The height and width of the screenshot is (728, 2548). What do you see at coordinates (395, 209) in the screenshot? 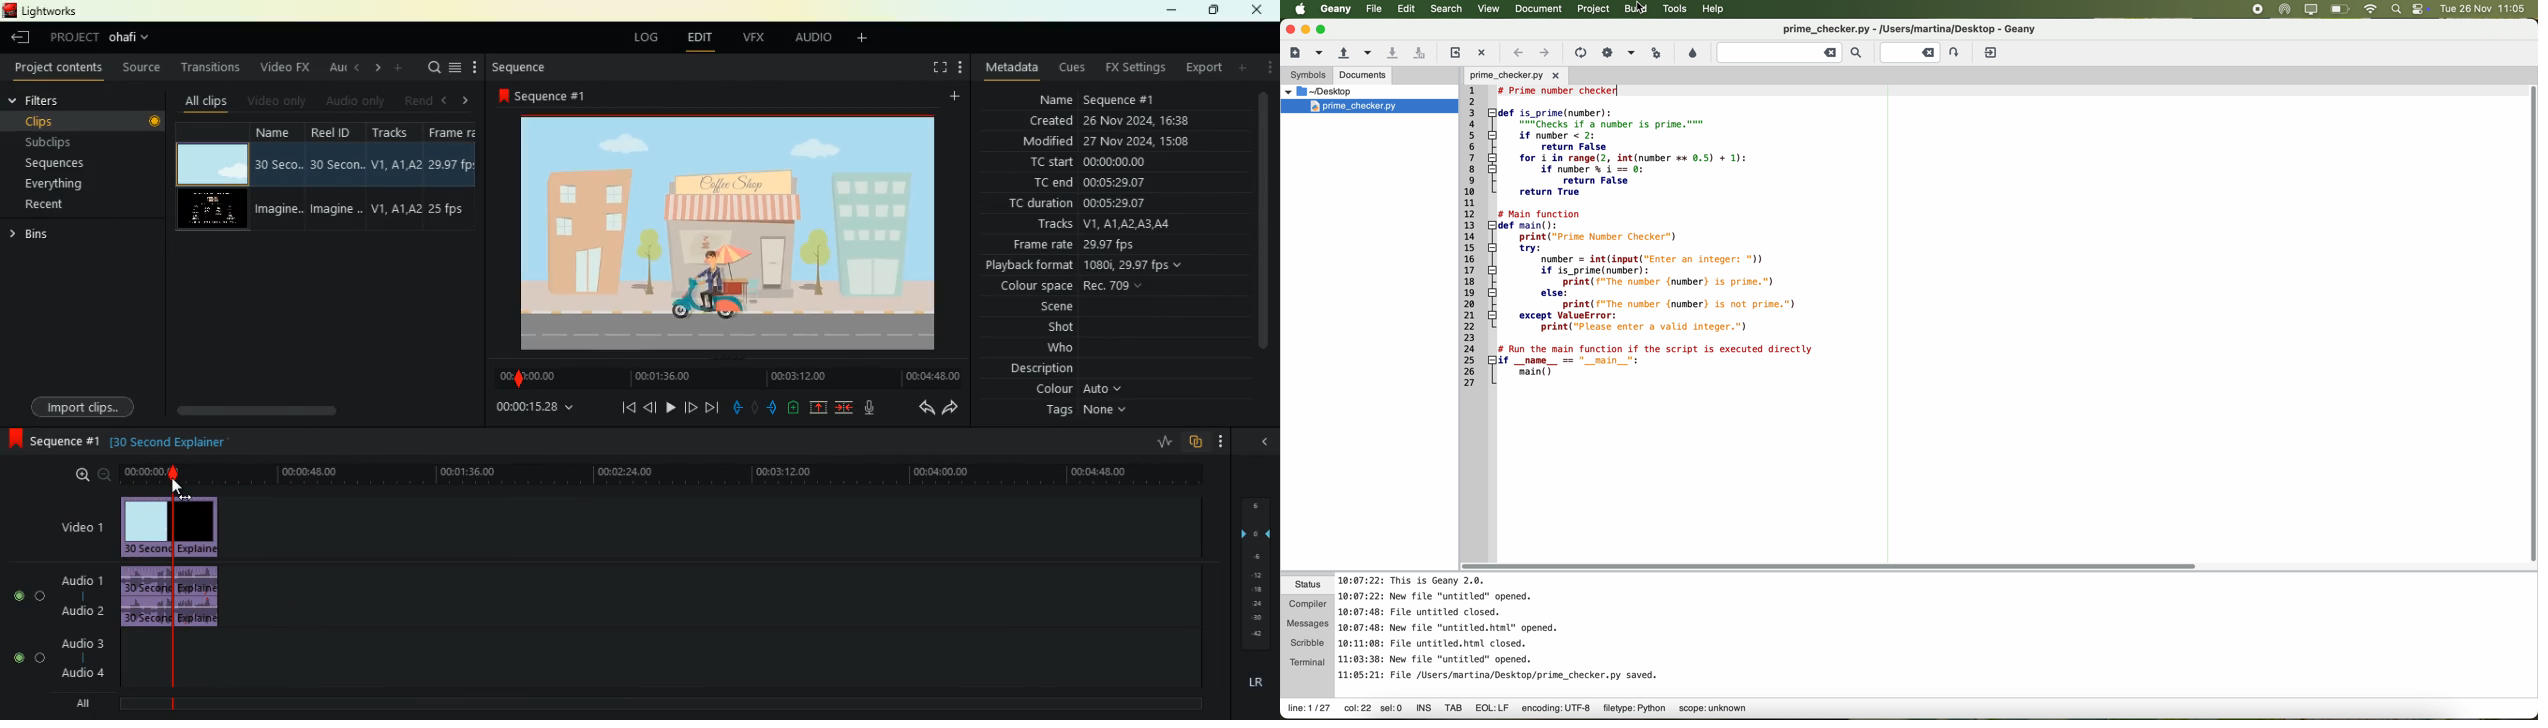
I see `V1,A1, A2` at bounding box center [395, 209].